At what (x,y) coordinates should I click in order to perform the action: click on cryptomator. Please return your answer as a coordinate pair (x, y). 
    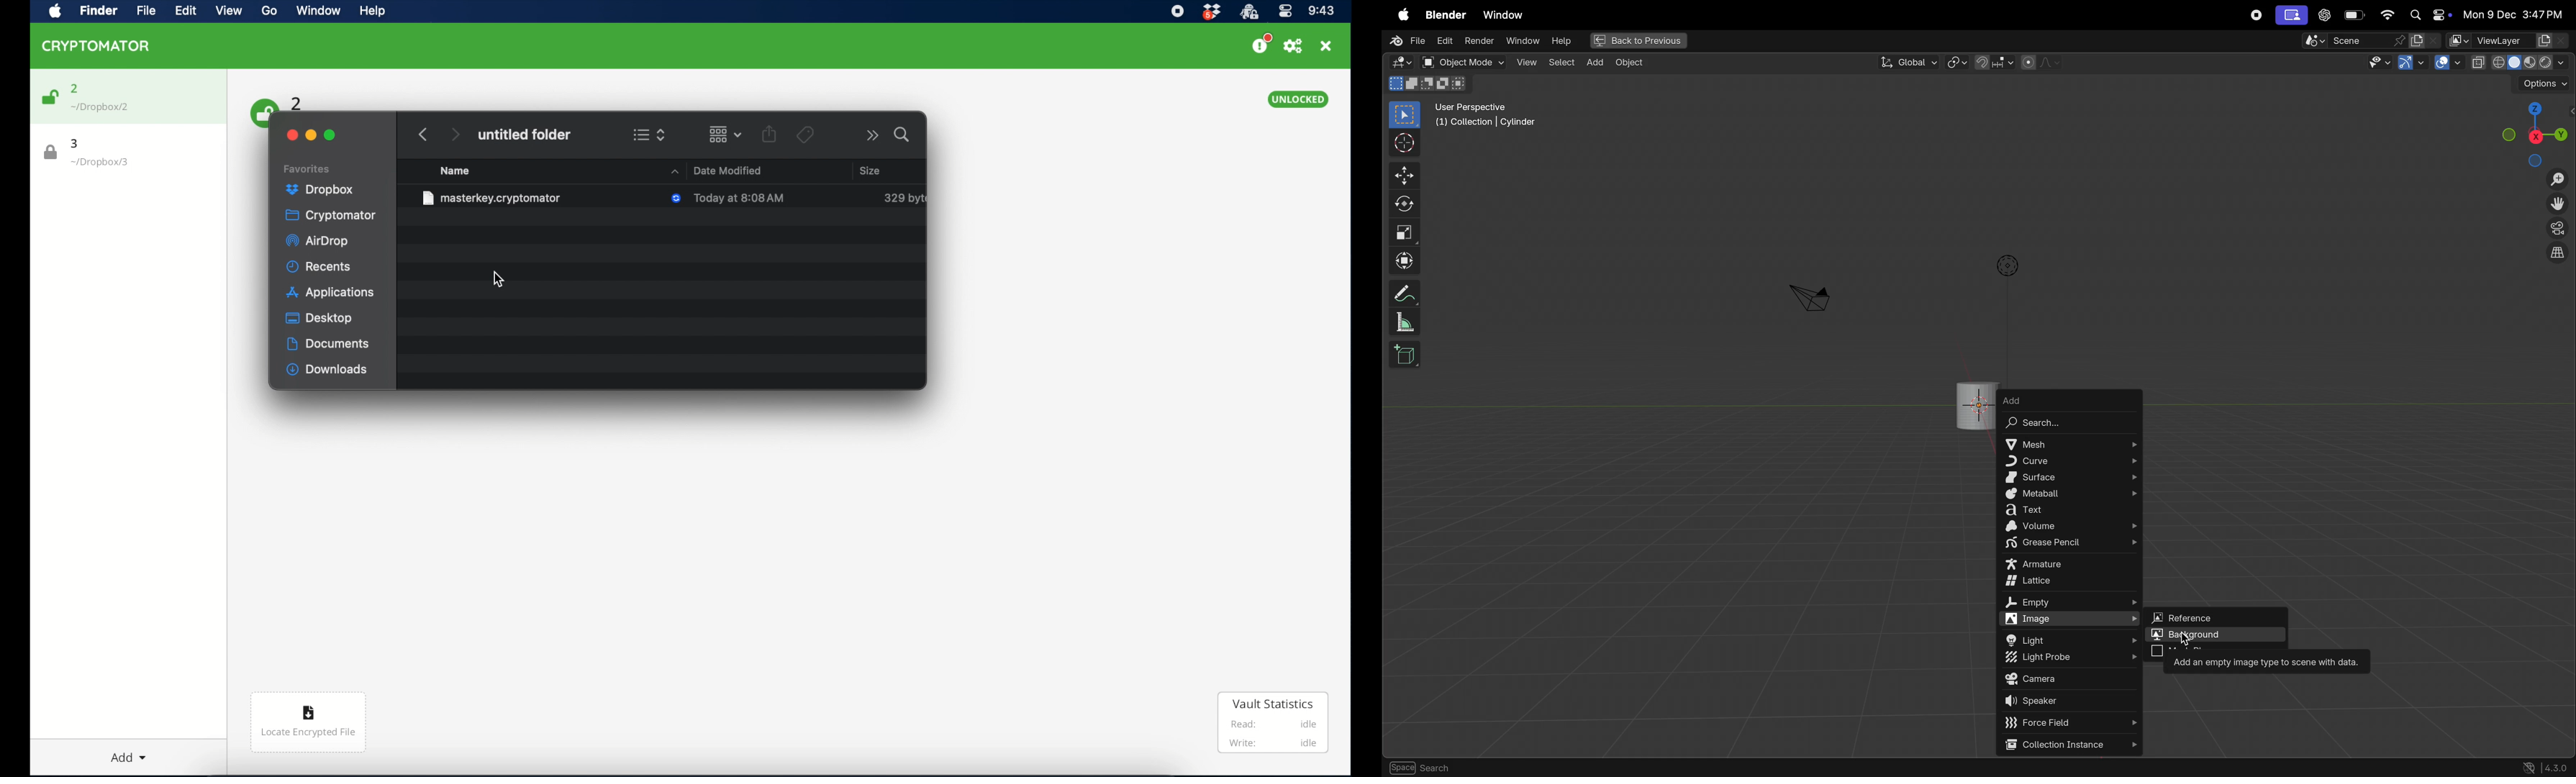
    Looking at the image, I should click on (96, 45).